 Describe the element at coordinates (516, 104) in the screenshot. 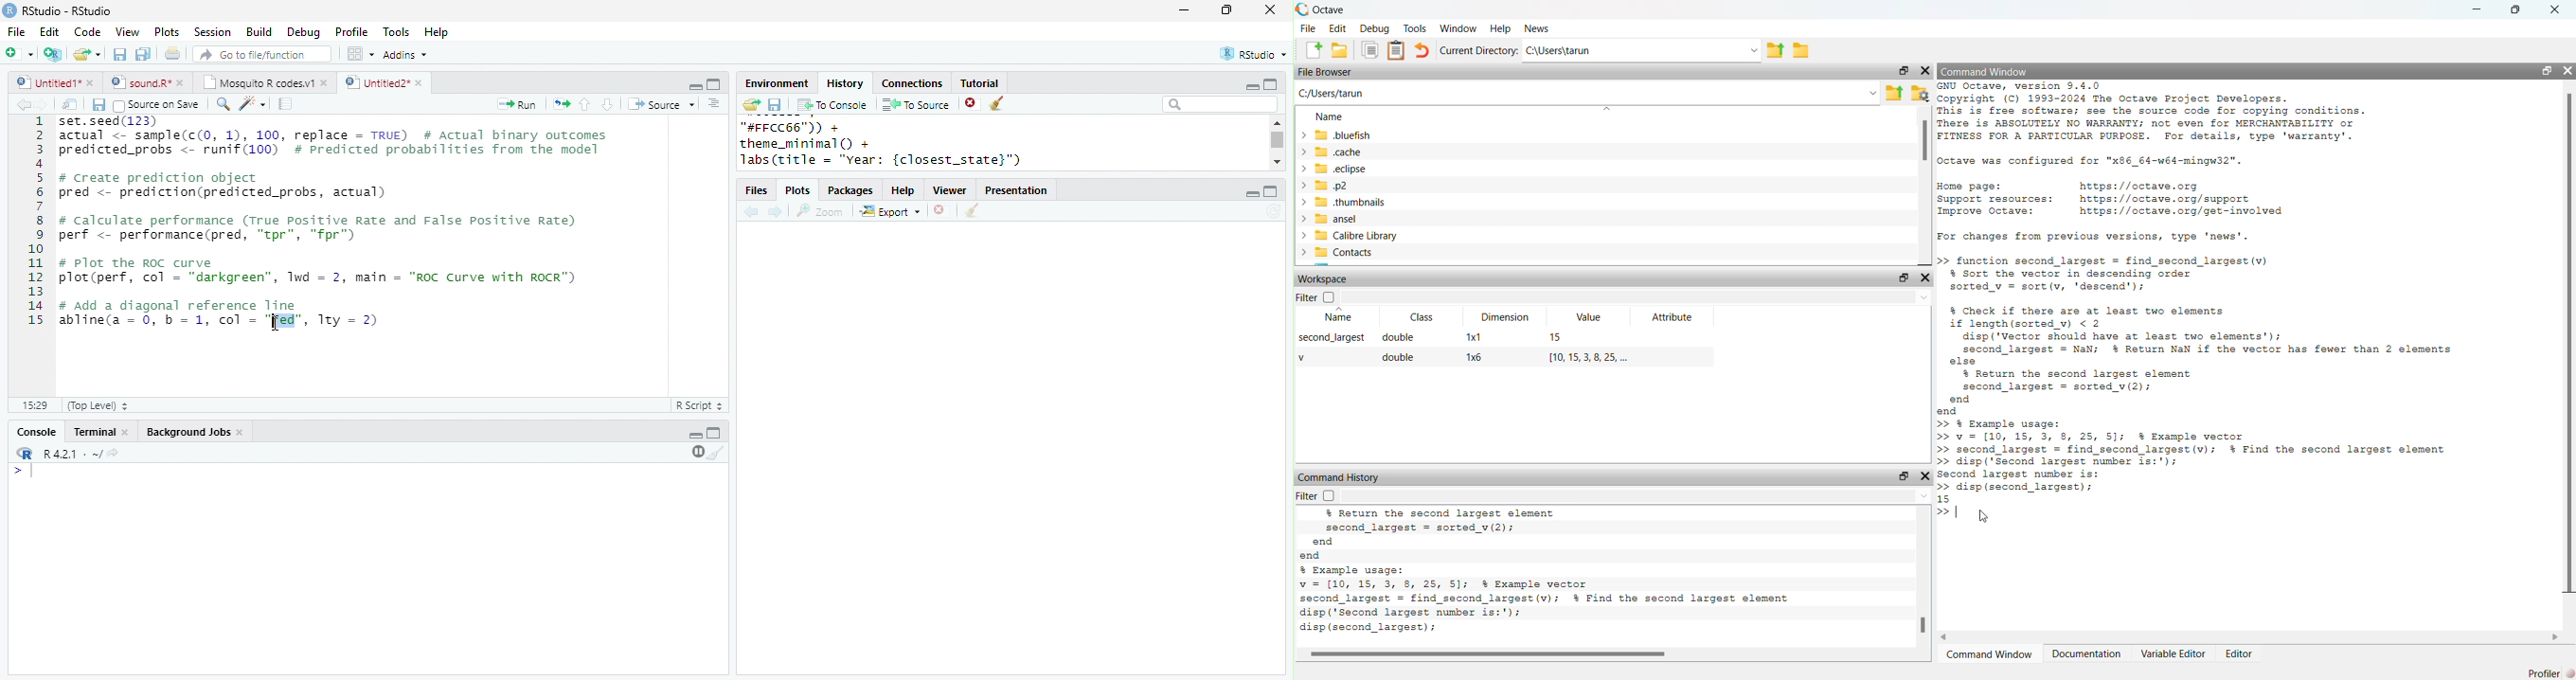

I see `run` at that location.